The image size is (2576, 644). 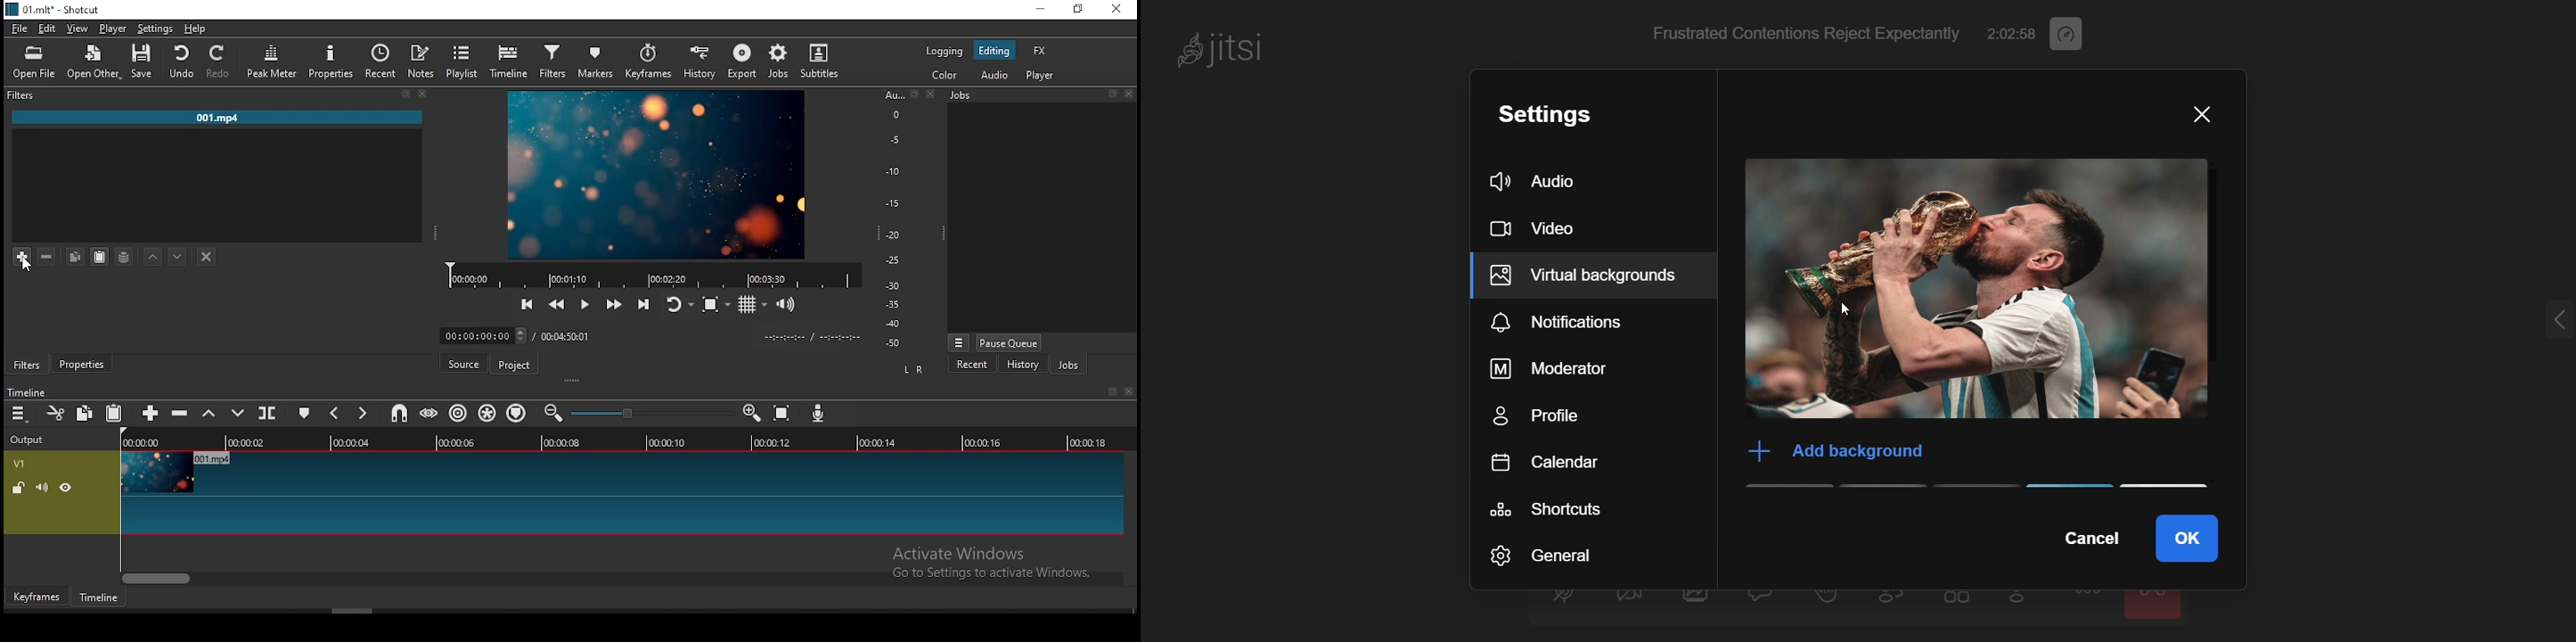 I want to click on drag, so click(x=938, y=235).